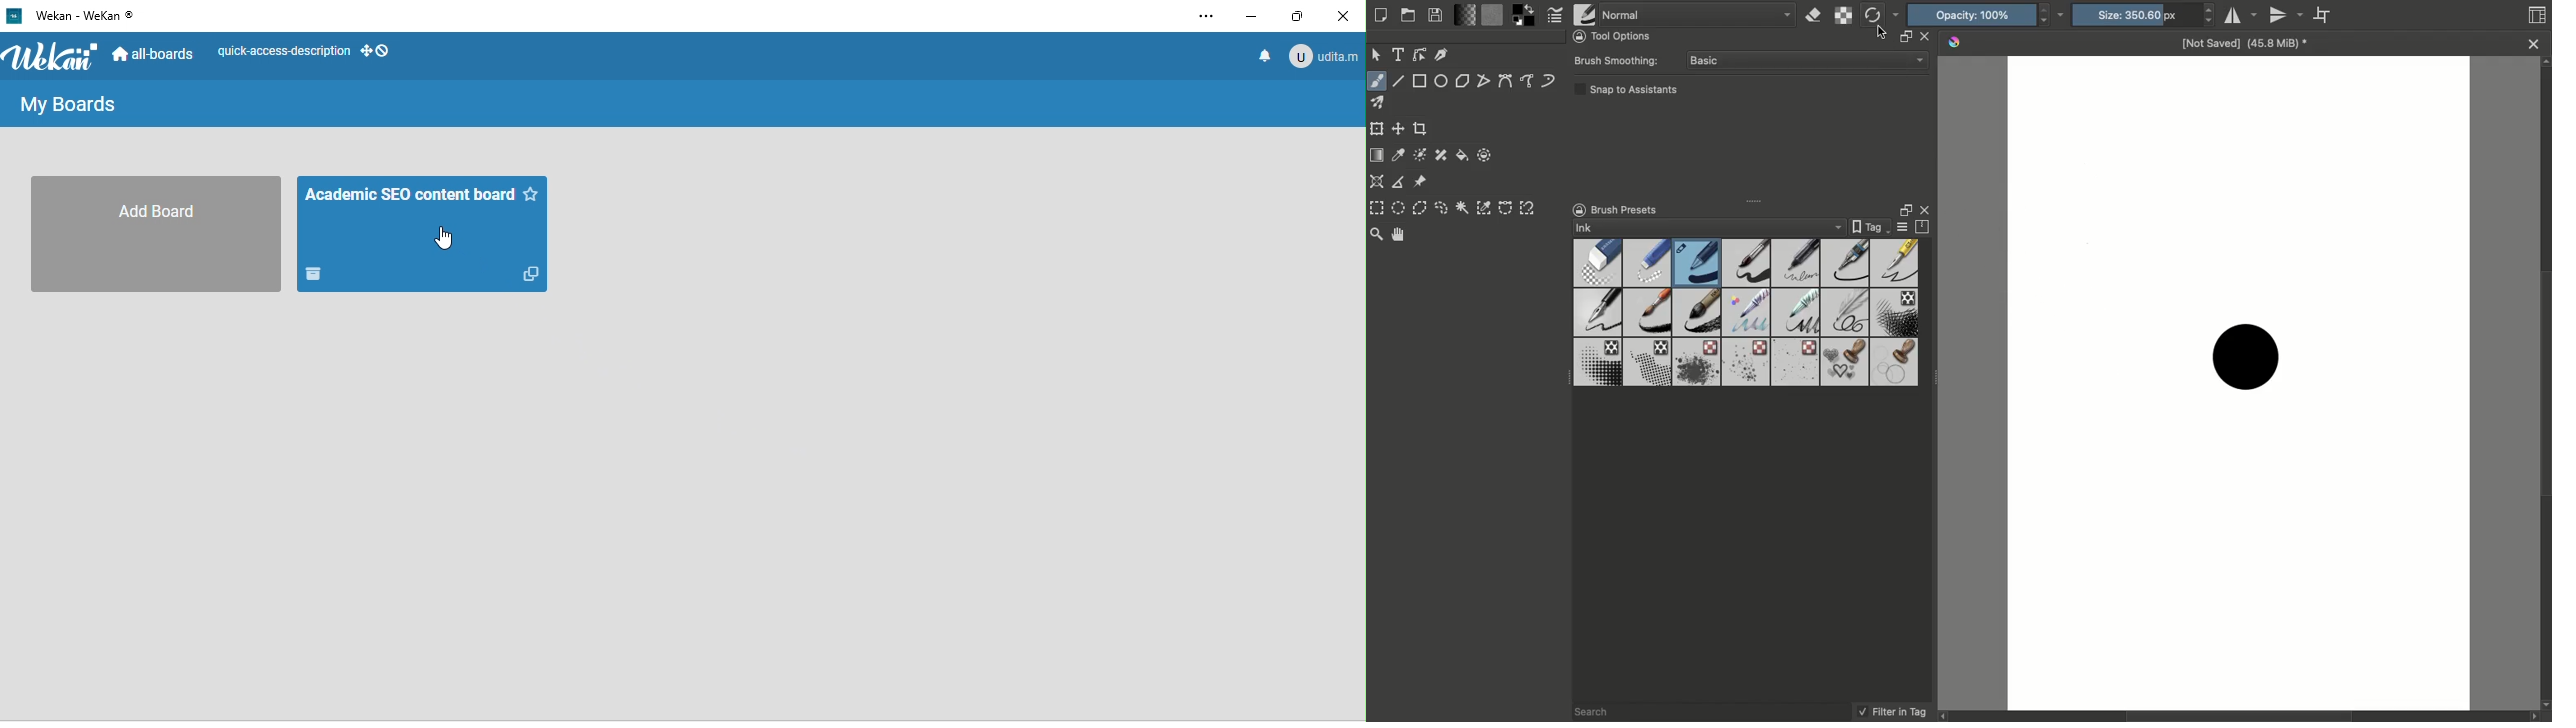 Image resolution: width=2576 pixels, height=728 pixels. I want to click on close, so click(1925, 37).